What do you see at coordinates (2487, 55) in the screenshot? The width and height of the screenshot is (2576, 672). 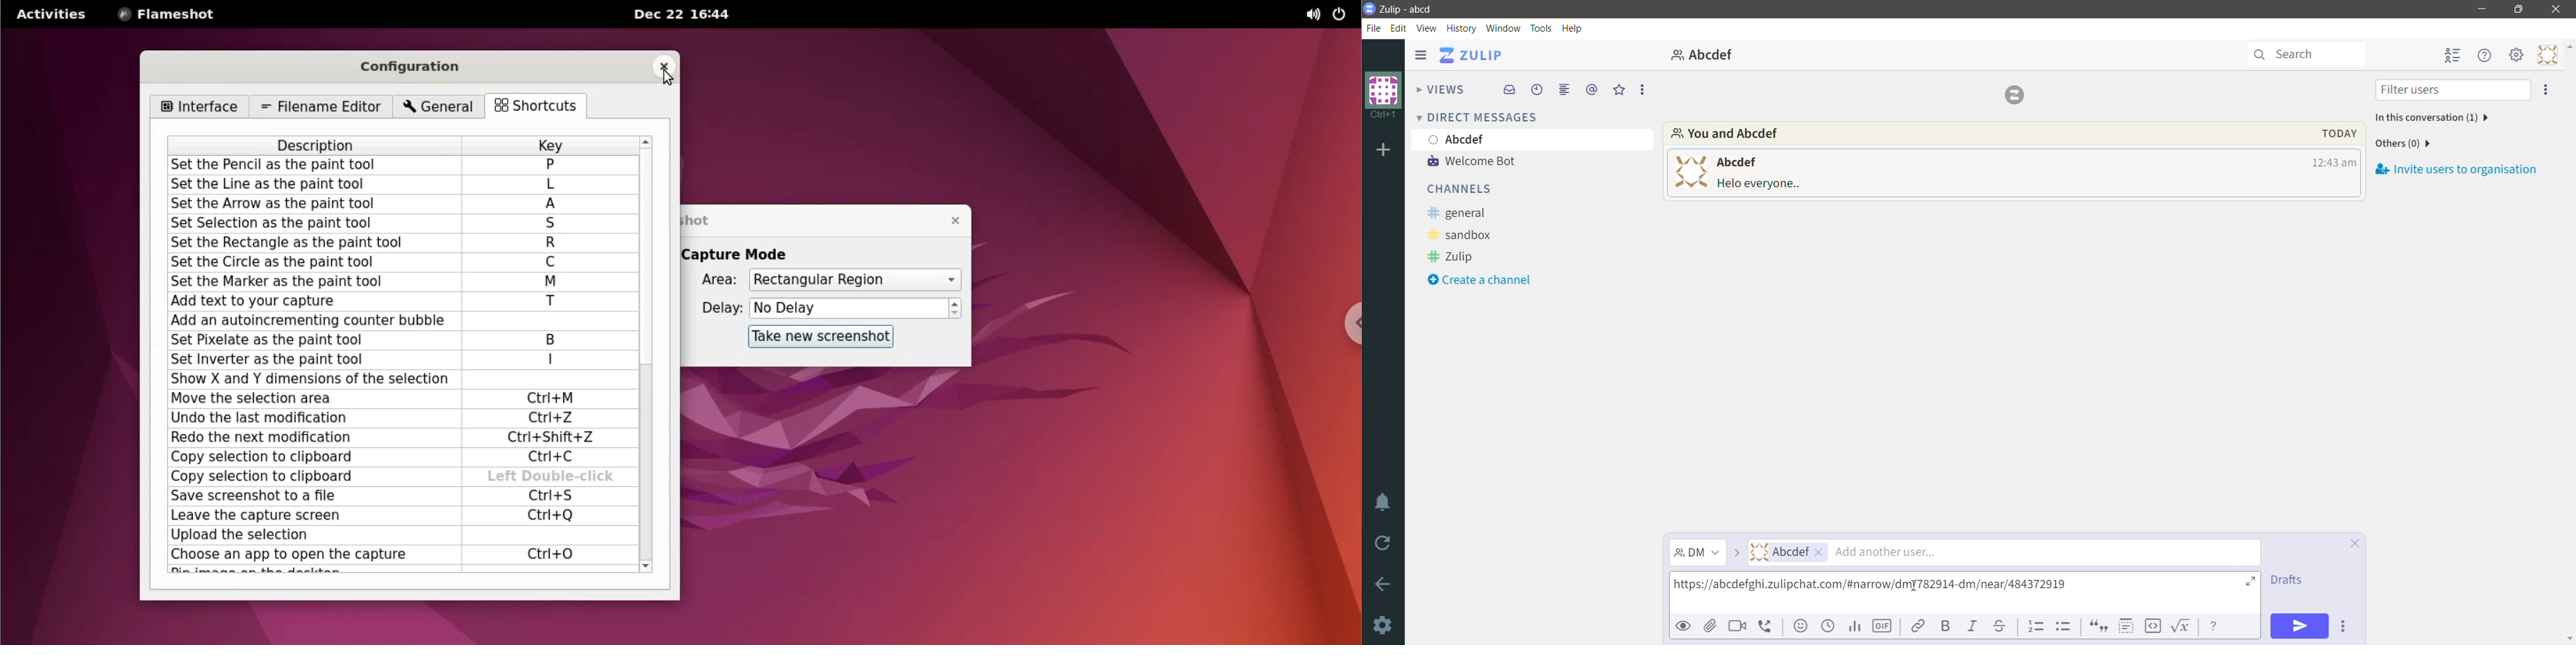 I see `Help menu` at bounding box center [2487, 55].